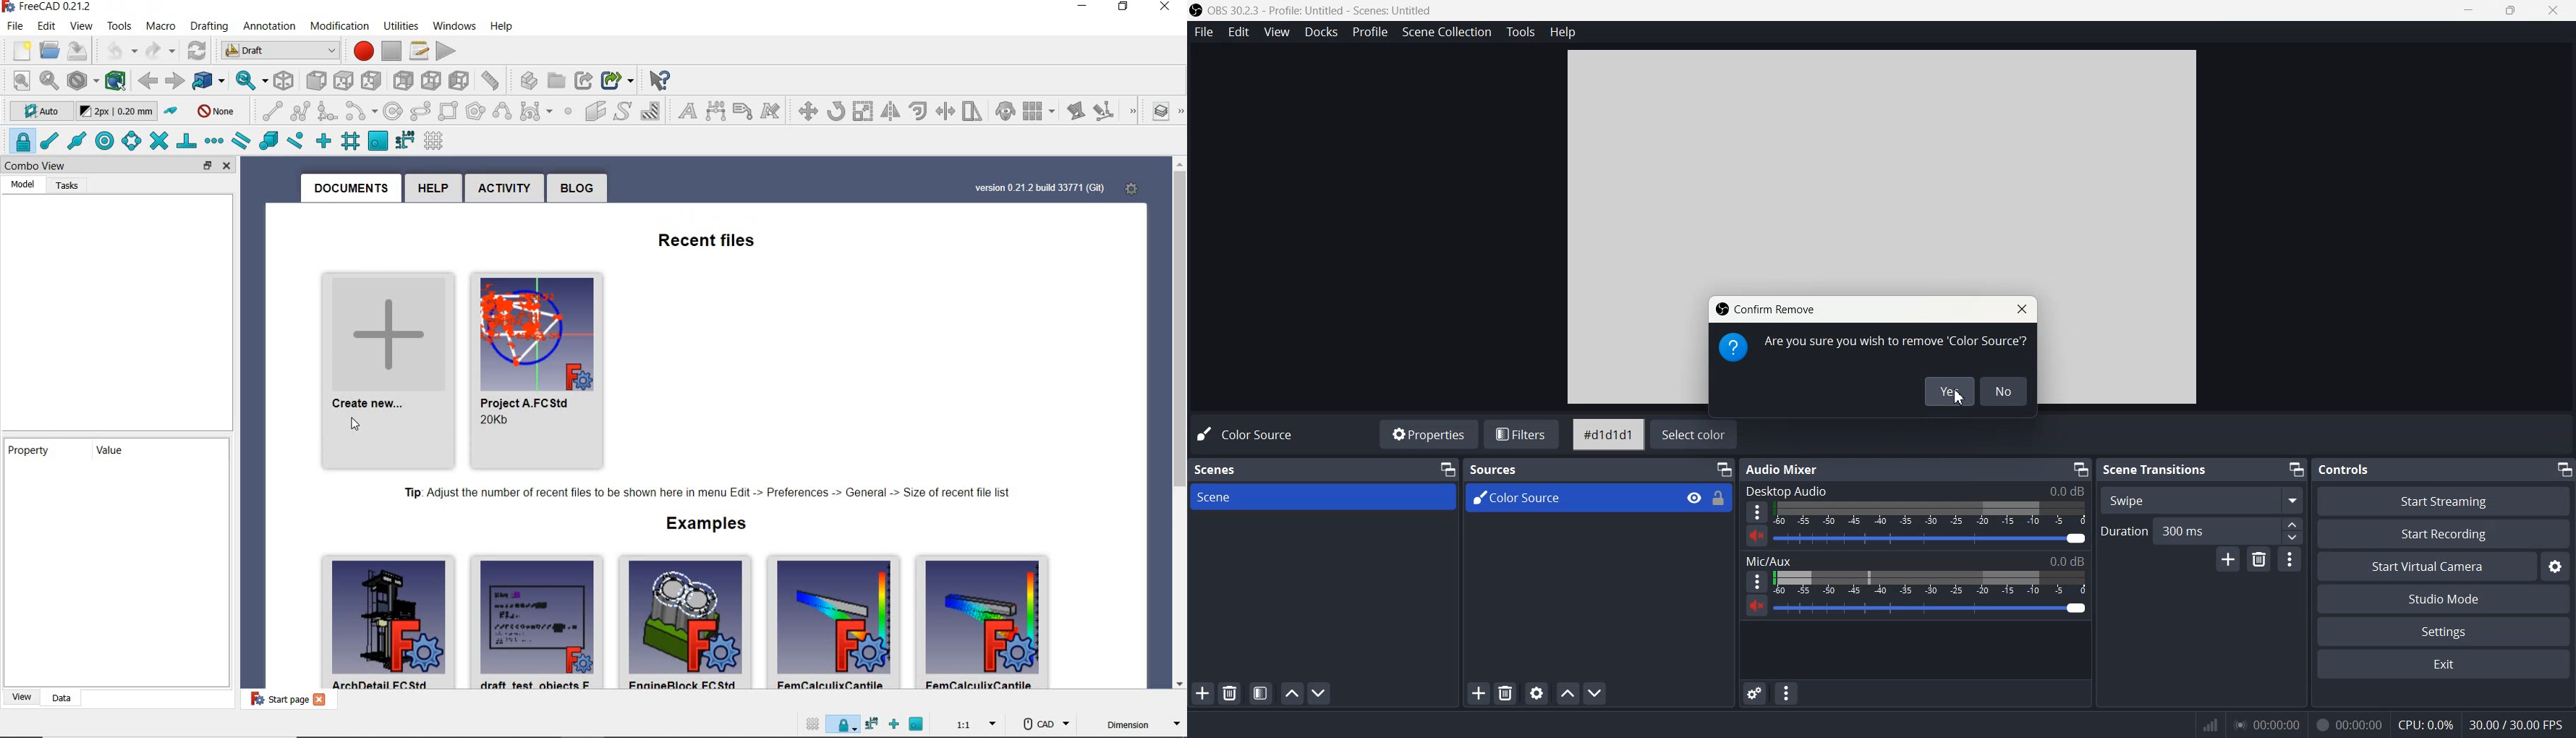 The height and width of the screenshot is (756, 2576). I want to click on #d1d1d1, so click(1607, 434).